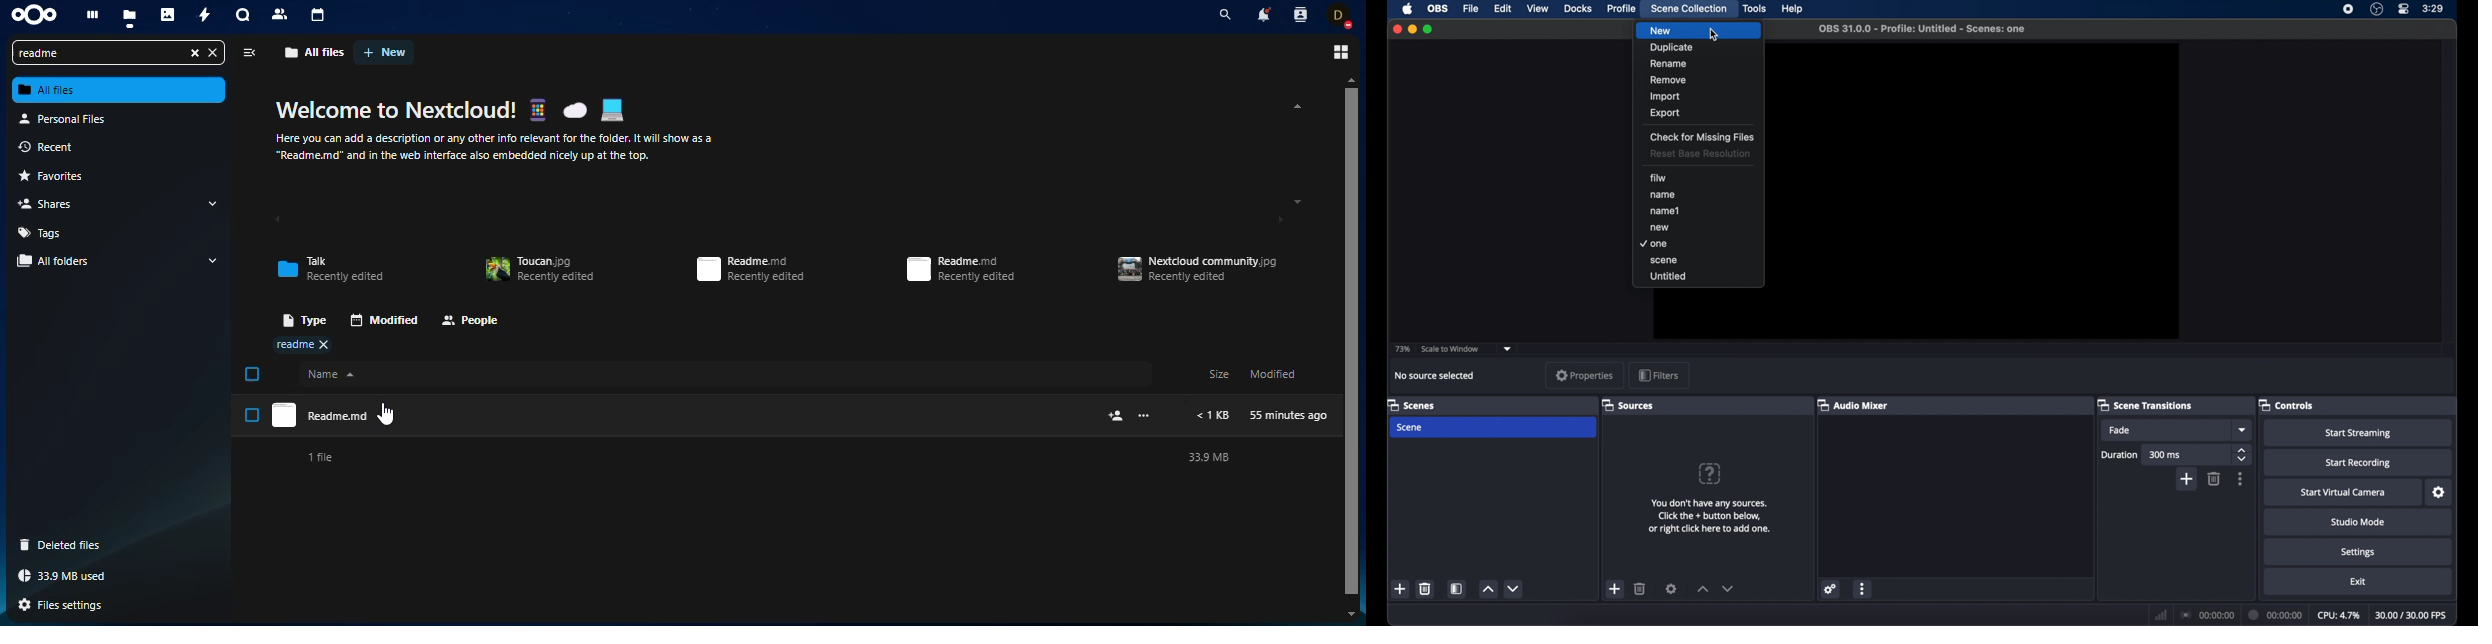  What do you see at coordinates (726, 374) in the screenshot?
I see `name` at bounding box center [726, 374].